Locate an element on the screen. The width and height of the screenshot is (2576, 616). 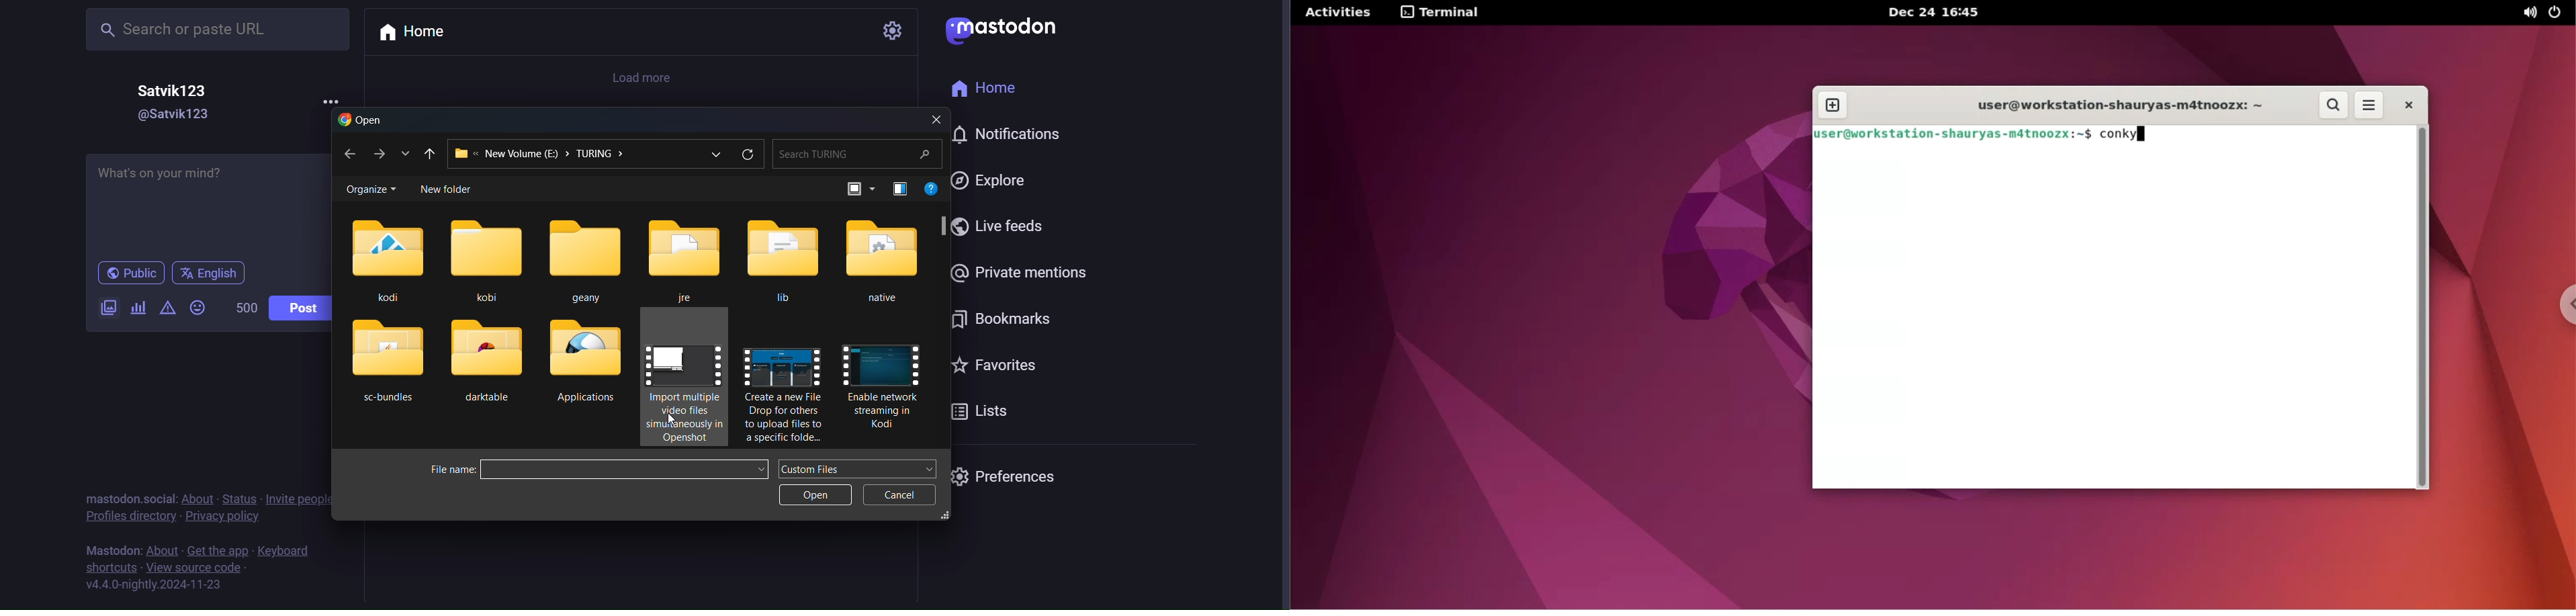
resize is located at coordinates (947, 517).